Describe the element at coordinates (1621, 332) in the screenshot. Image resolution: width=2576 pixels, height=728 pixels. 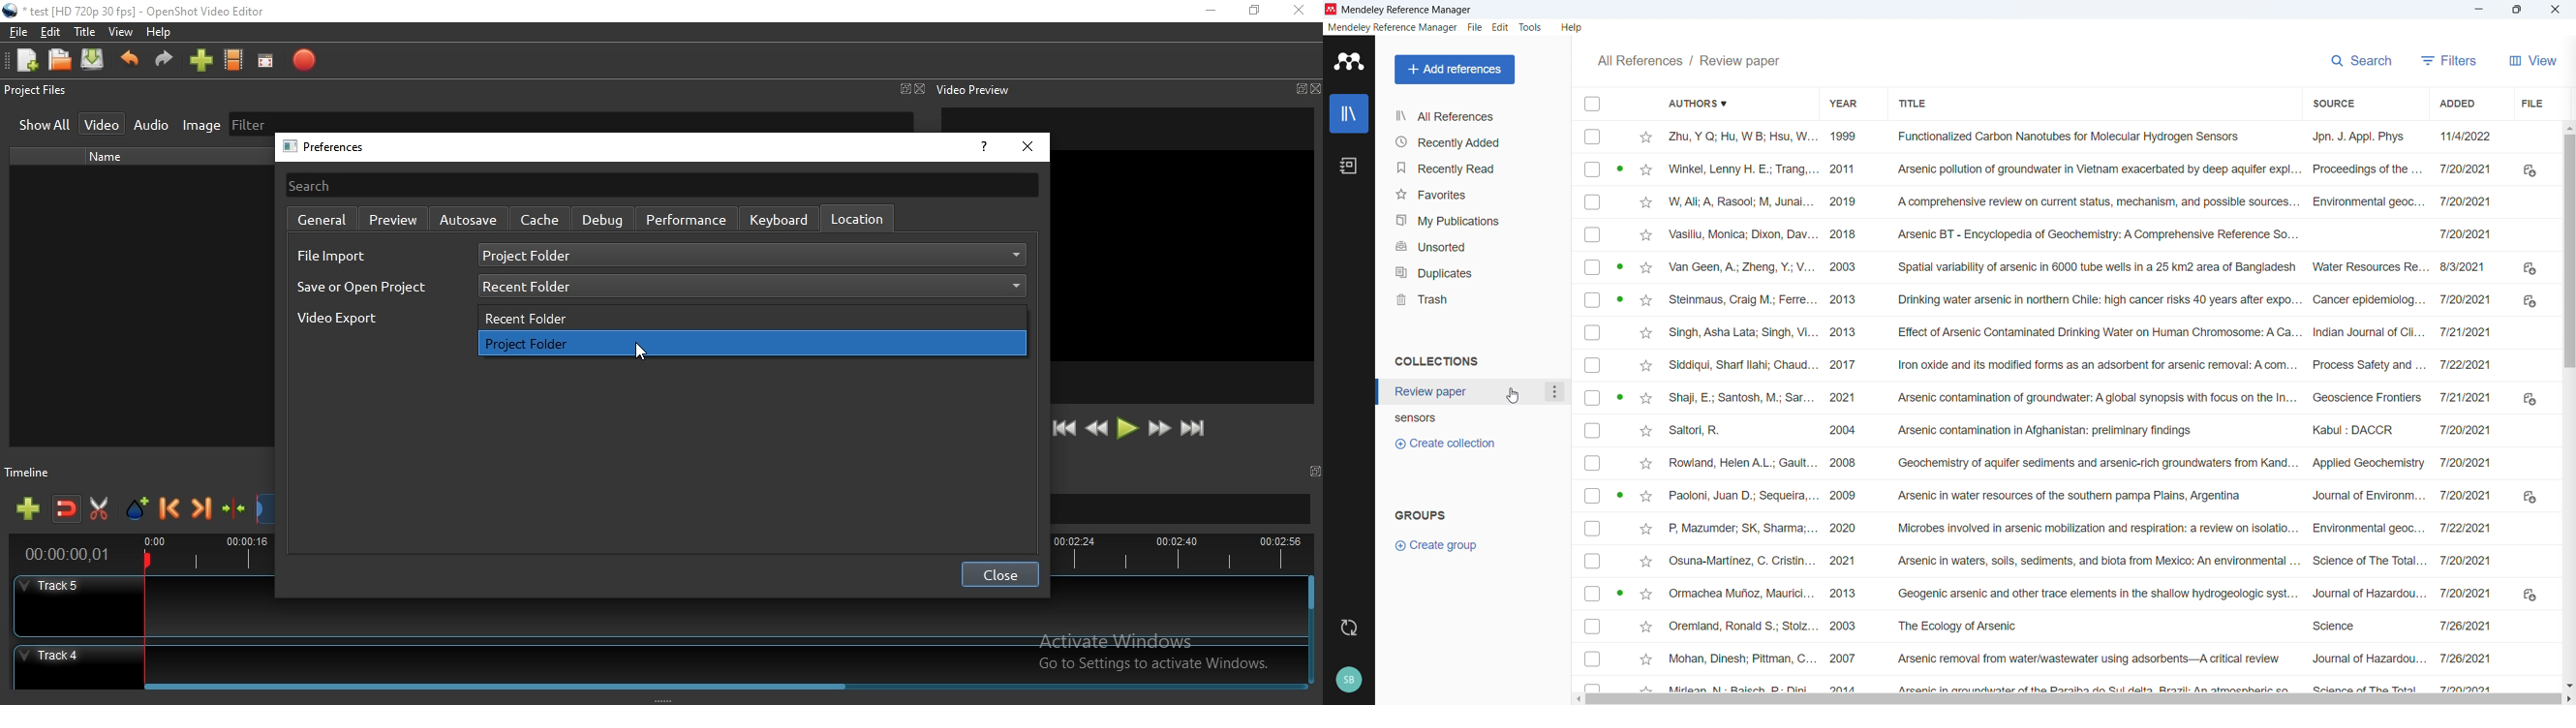
I see `PDF available` at that location.